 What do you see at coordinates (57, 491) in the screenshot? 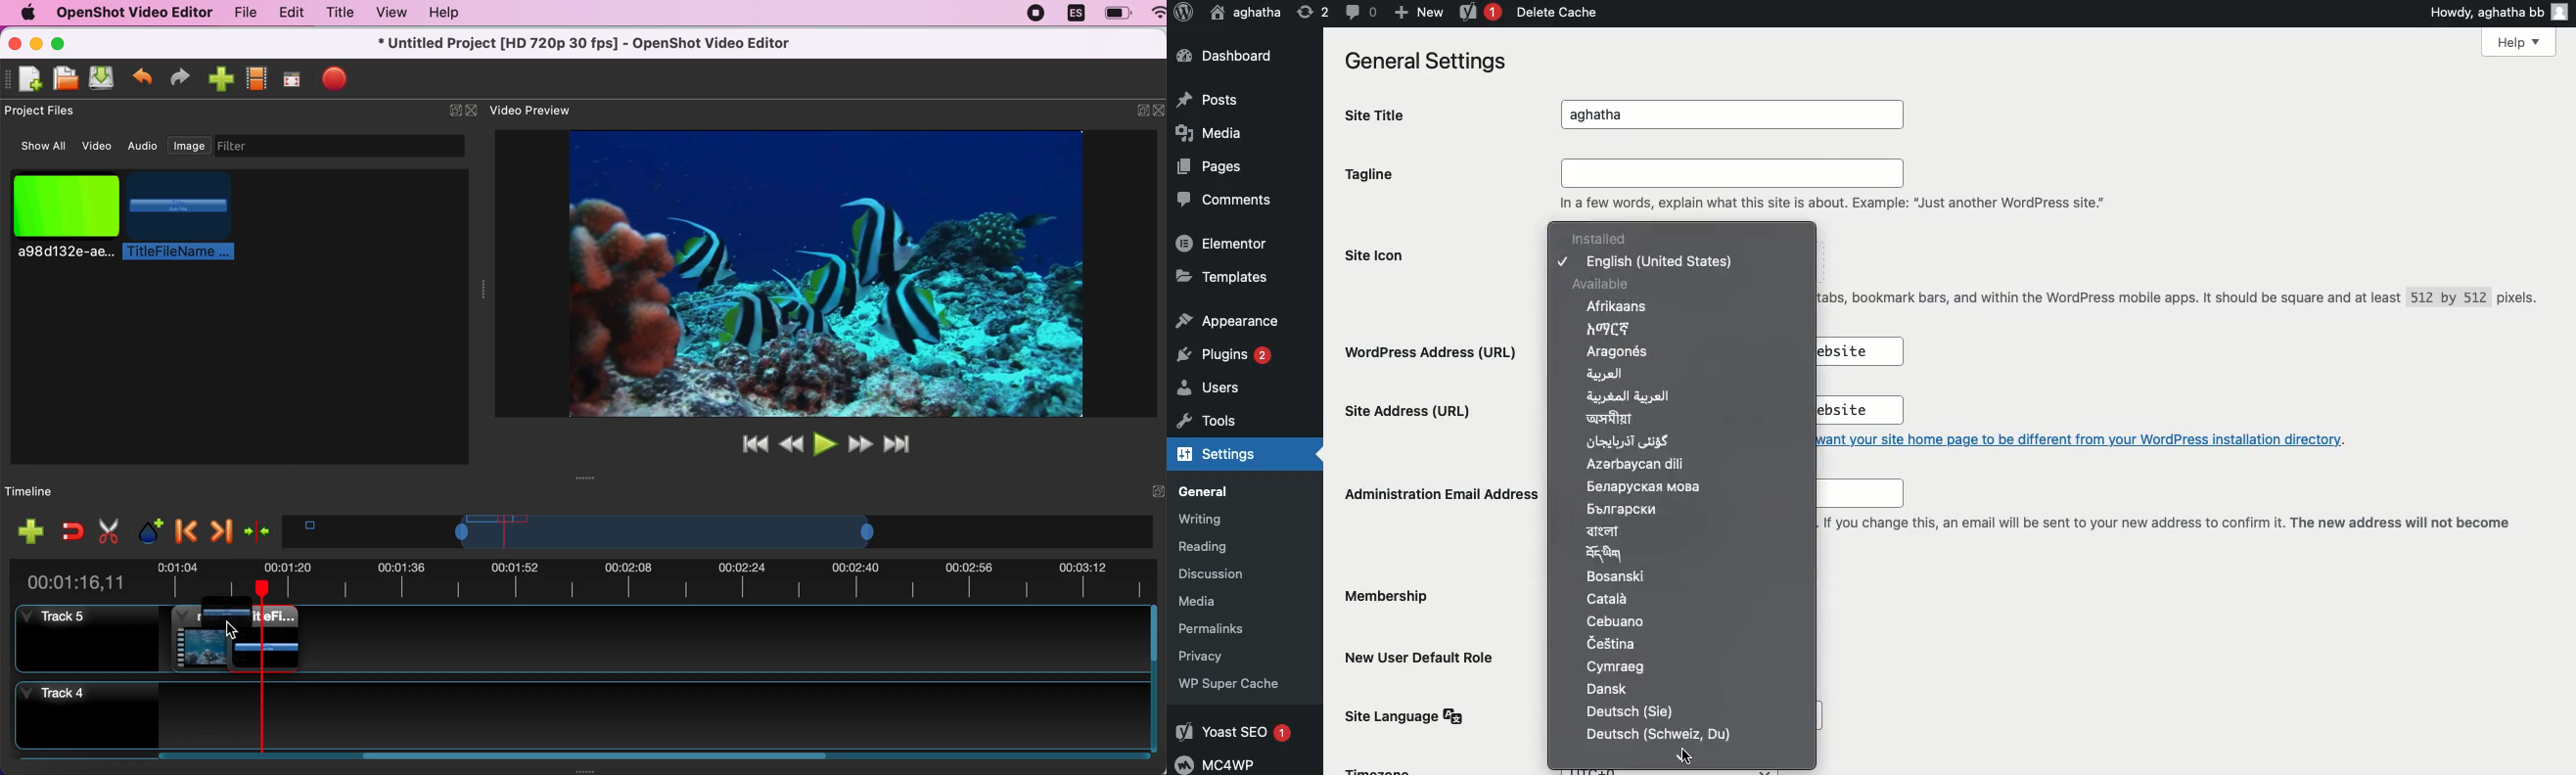
I see `timeline` at bounding box center [57, 491].